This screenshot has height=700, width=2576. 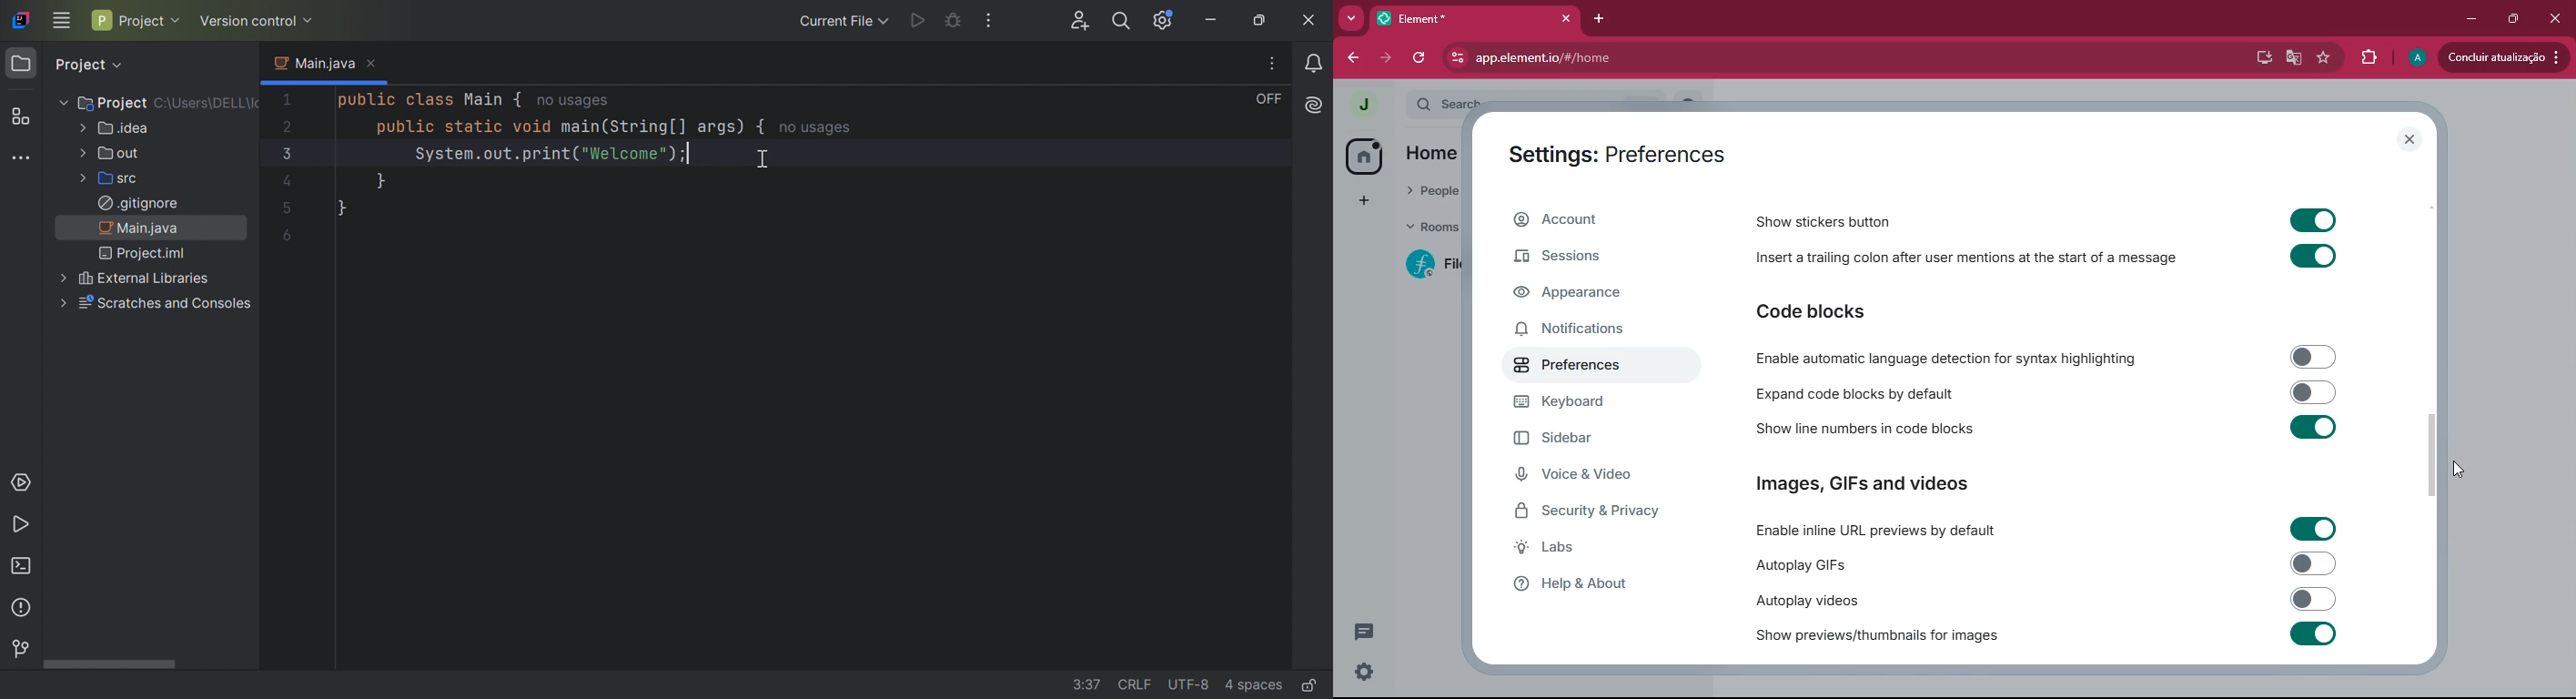 I want to click on colon, so click(x=1965, y=261).